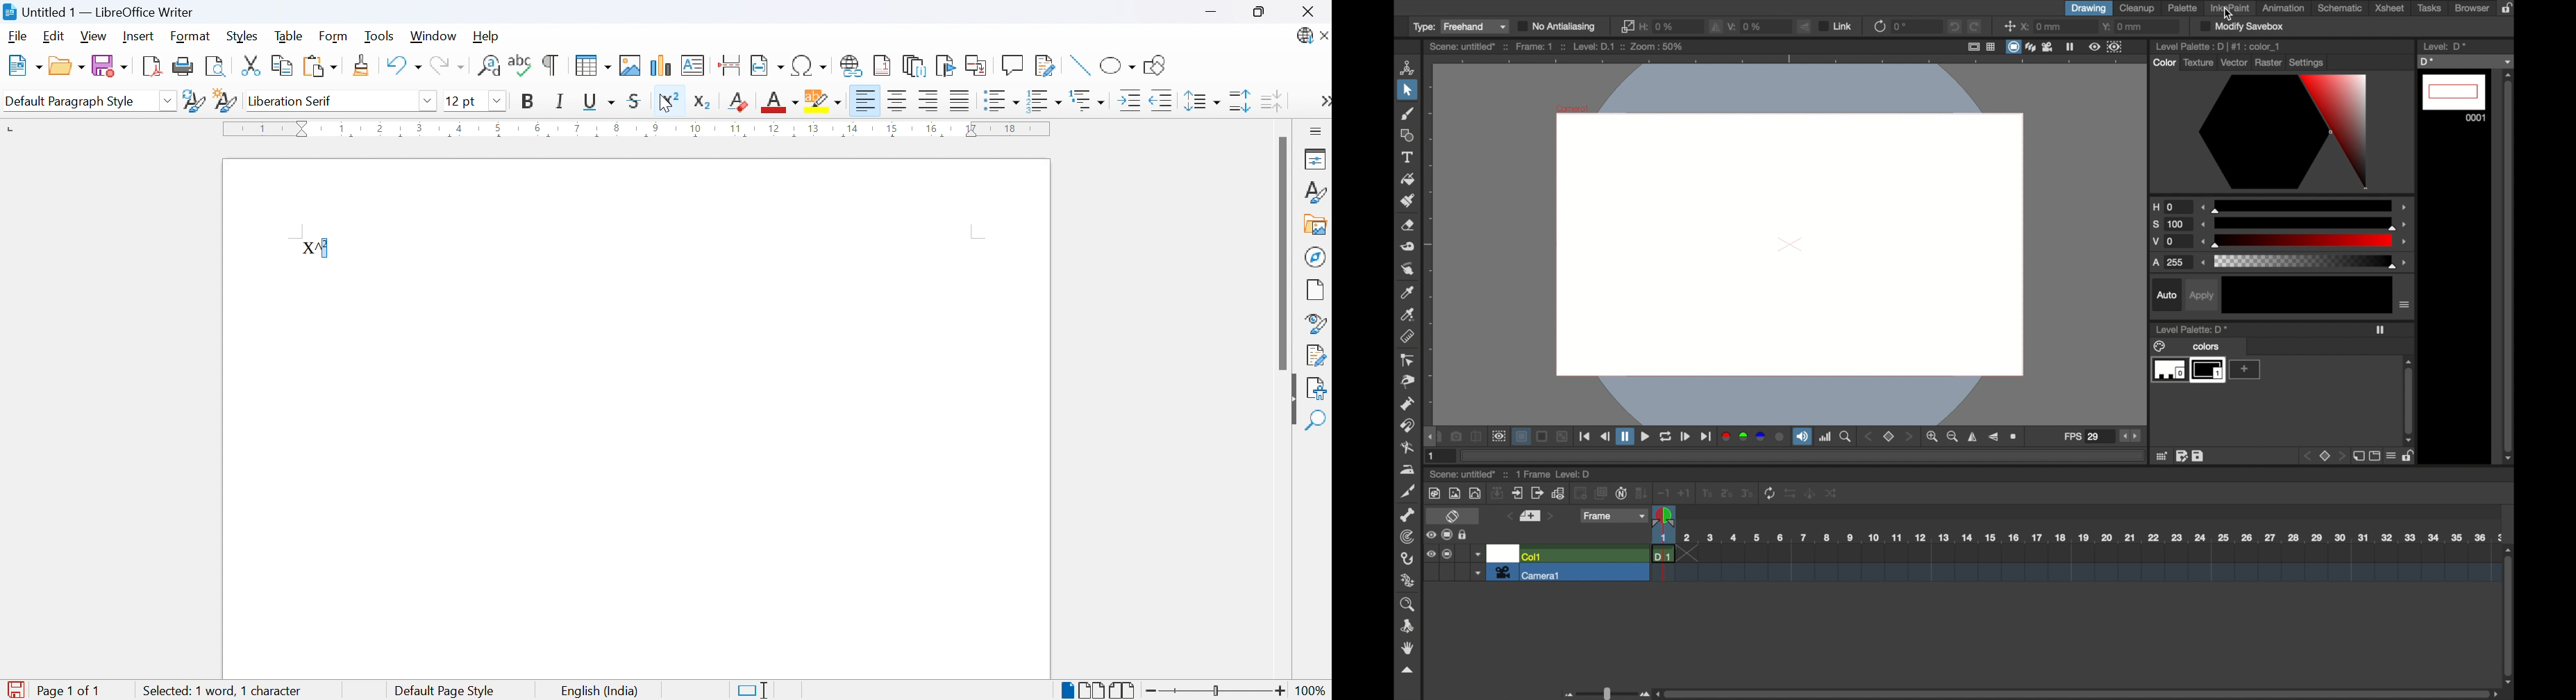 The height and width of the screenshot is (700, 2576). I want to click on frame, so click(1613, 516).